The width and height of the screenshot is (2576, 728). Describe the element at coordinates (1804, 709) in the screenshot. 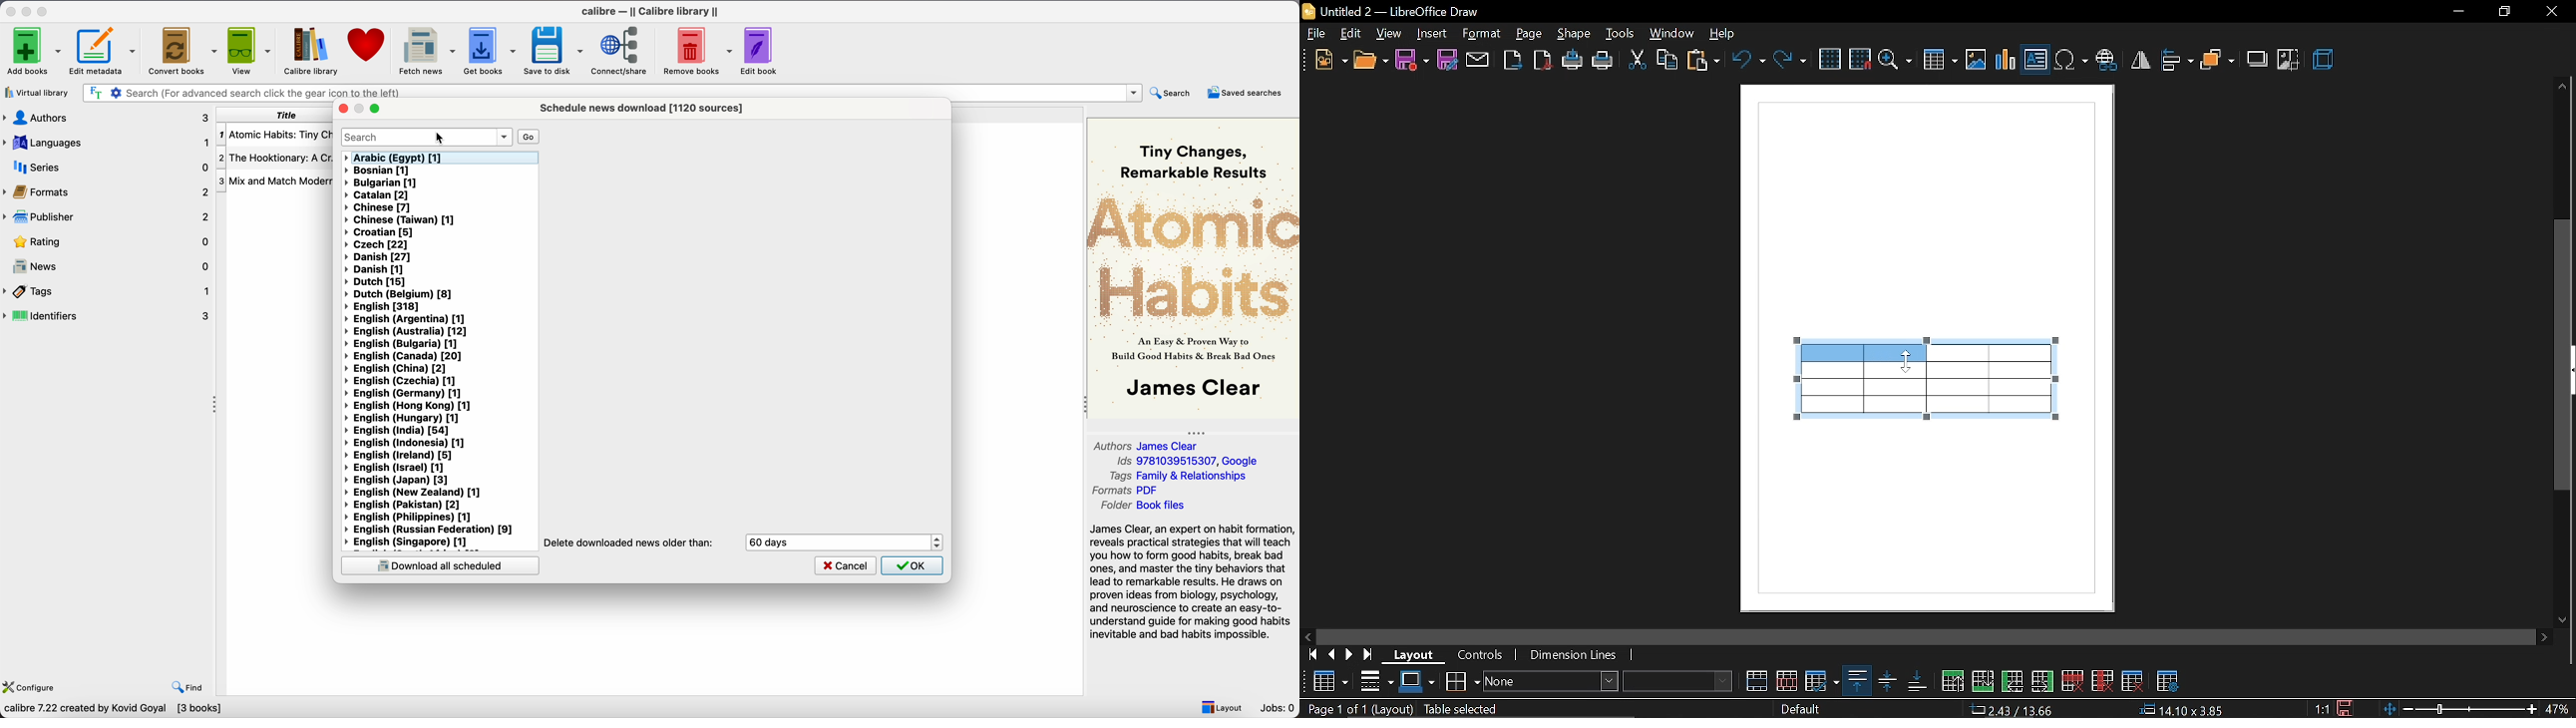

I see `Default` at that location.